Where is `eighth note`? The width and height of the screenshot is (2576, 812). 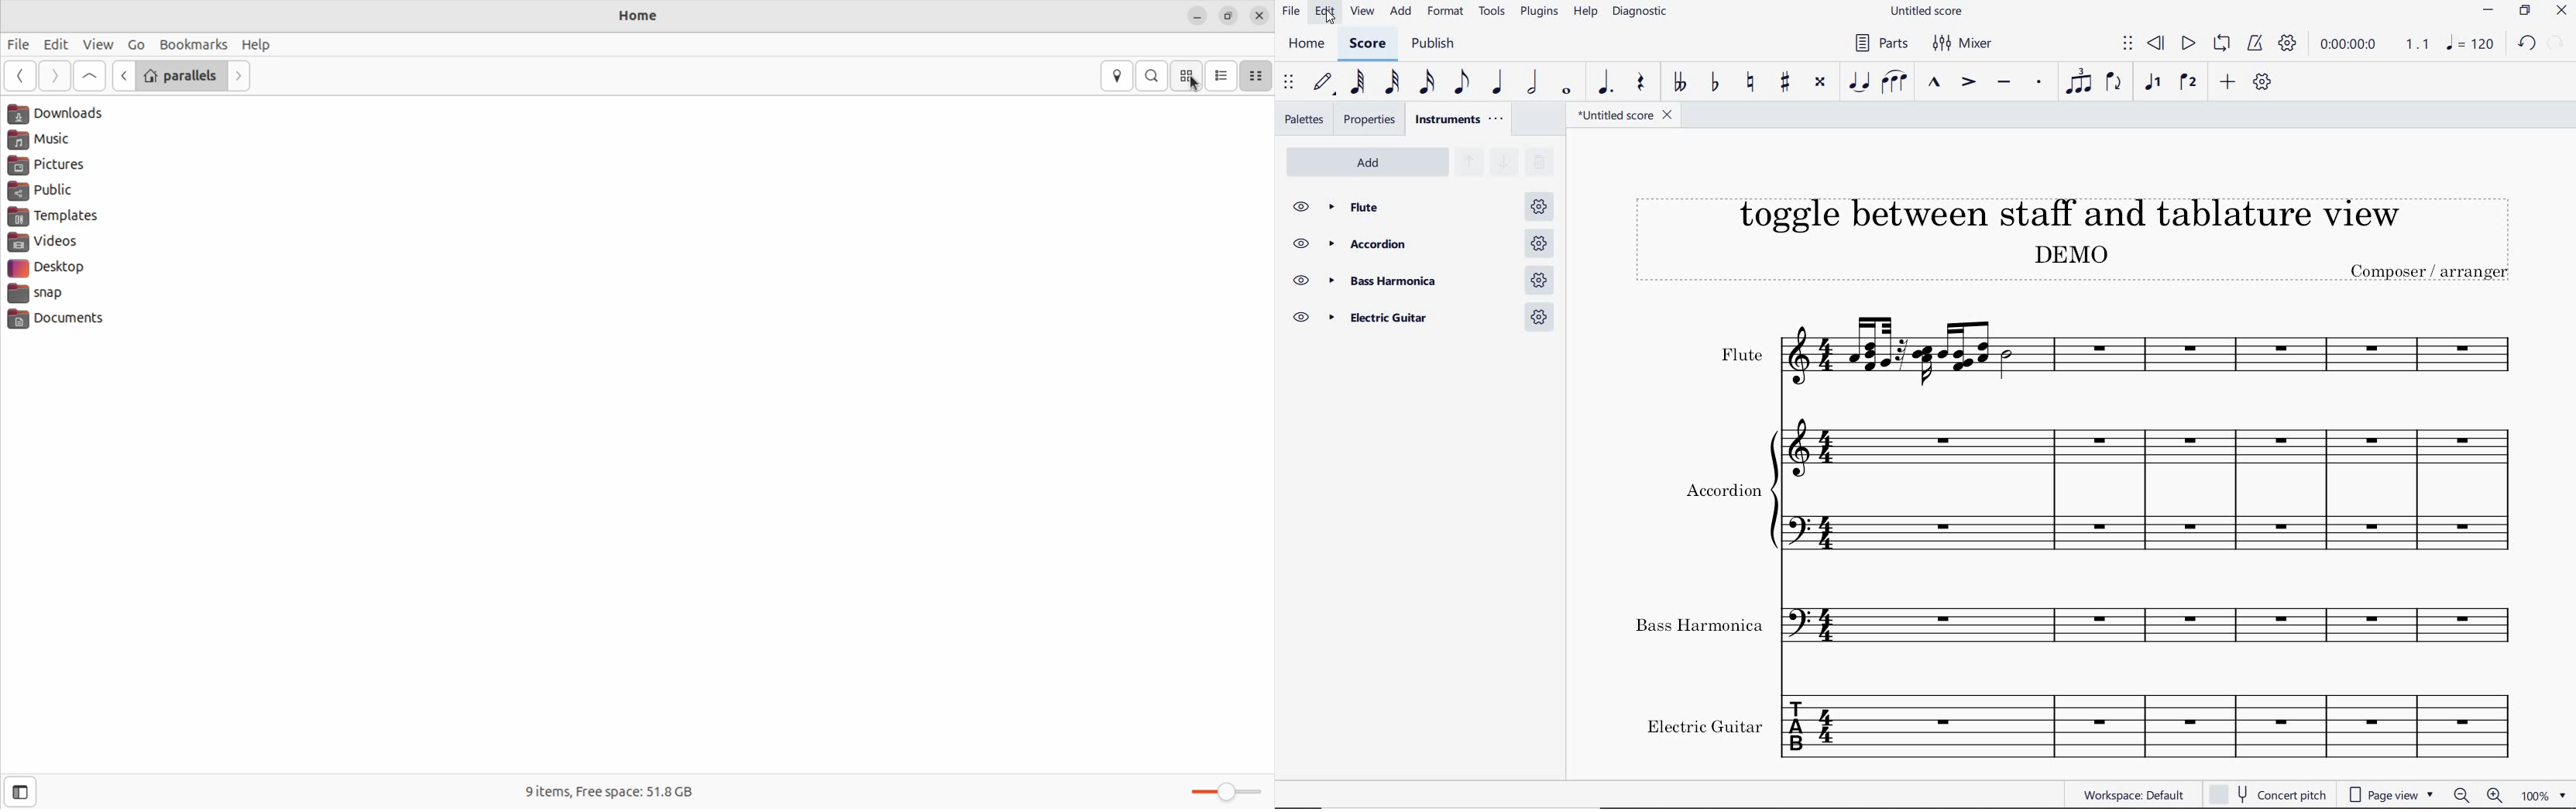
eighth note is located at coordinates (1460, 83).